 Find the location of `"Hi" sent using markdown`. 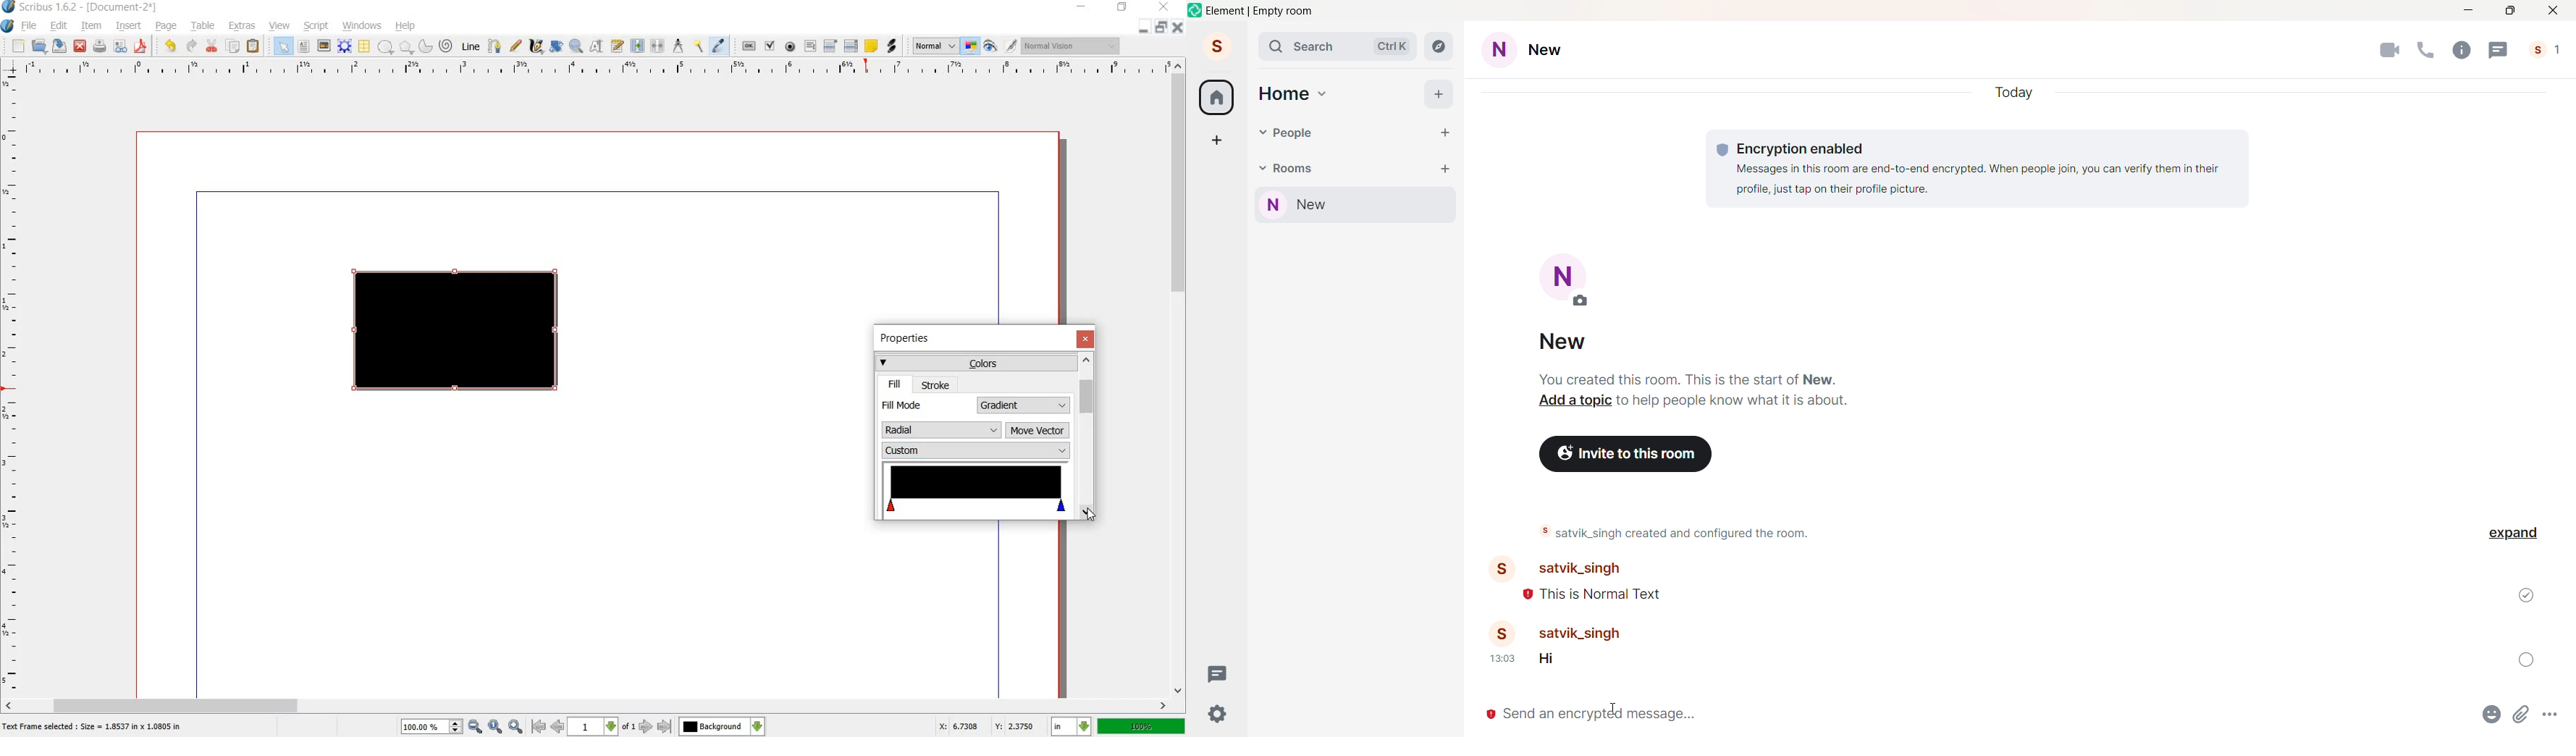

"Hi" sent using markdown is located at coordinates (1552, 661).